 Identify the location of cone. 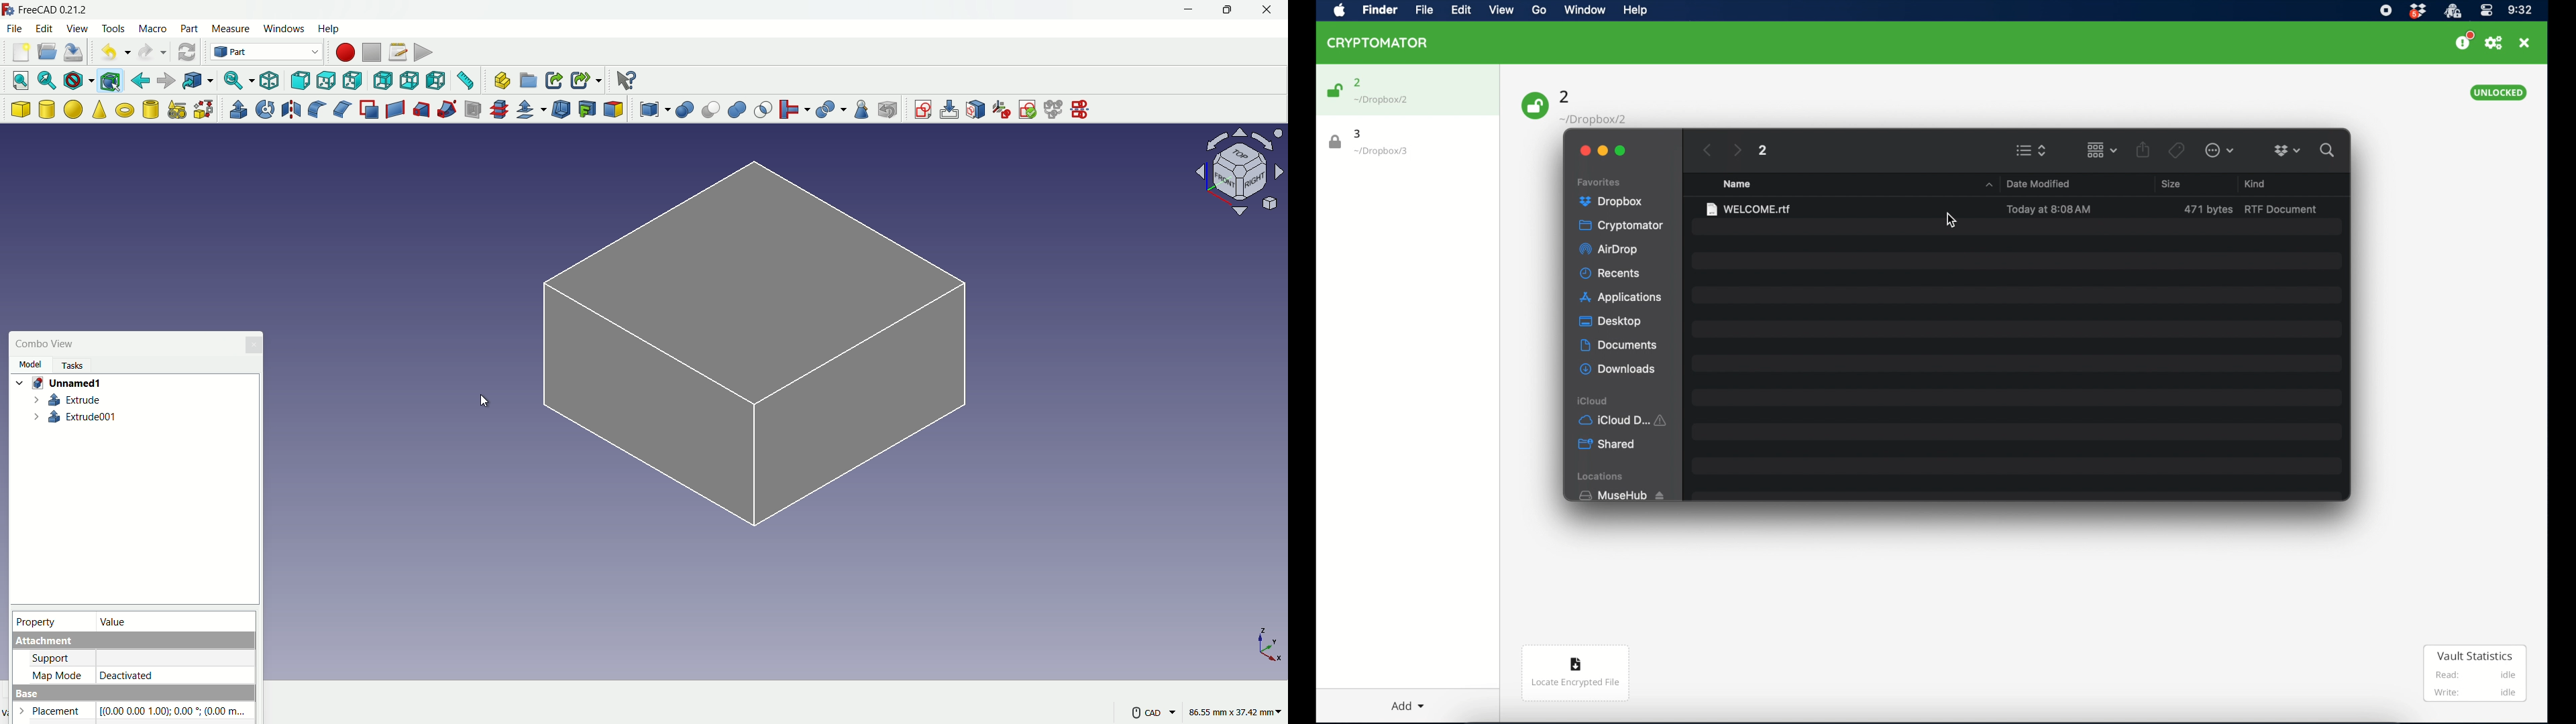
(100, 109).